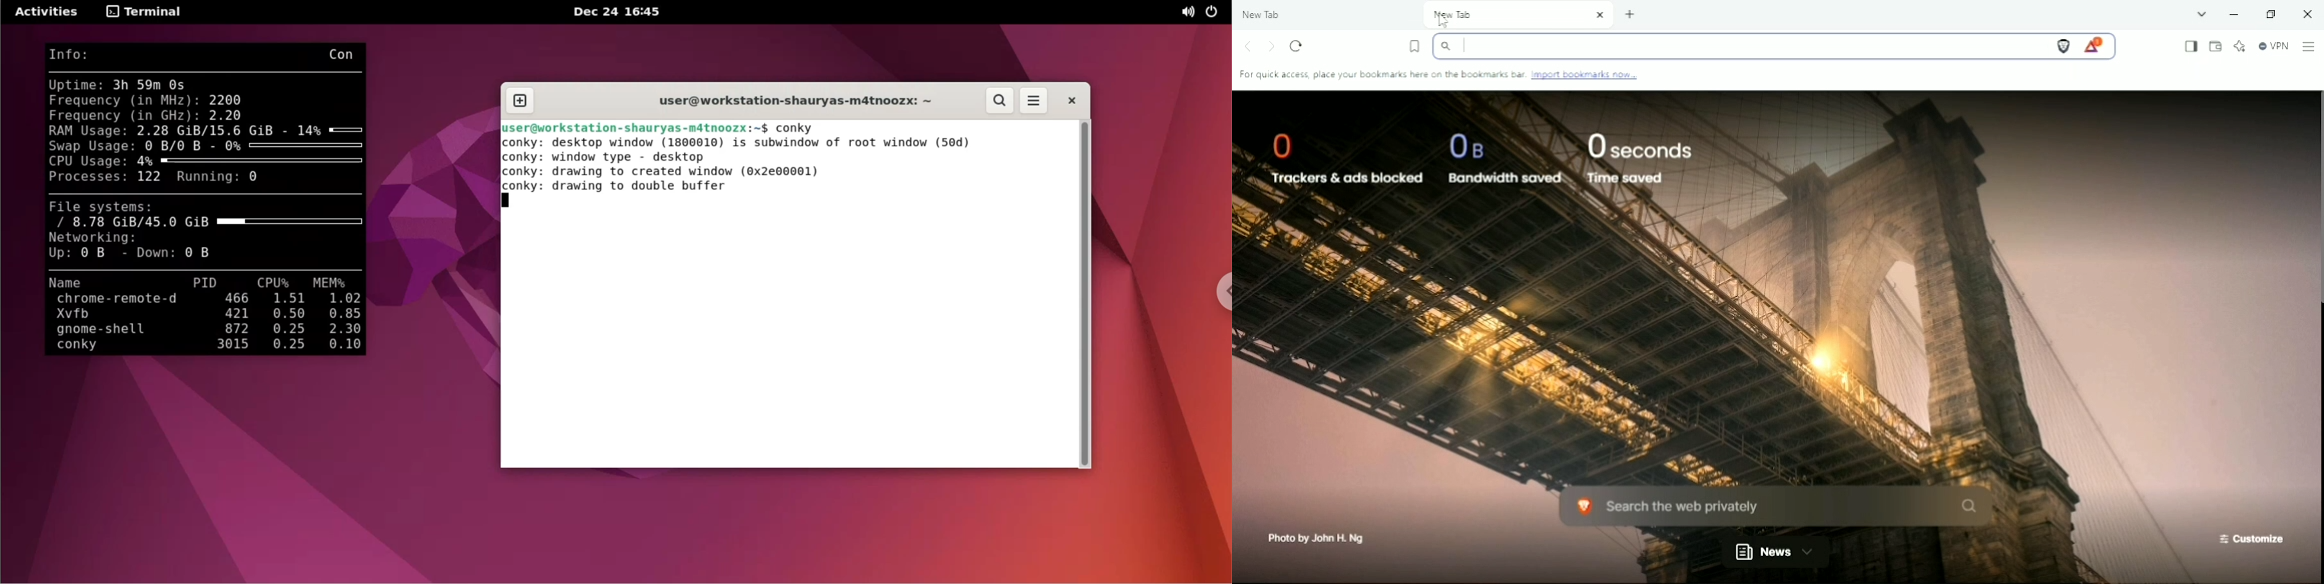 The image size is (2324, 588). I want to click on Search bar, so click(1738, 47).